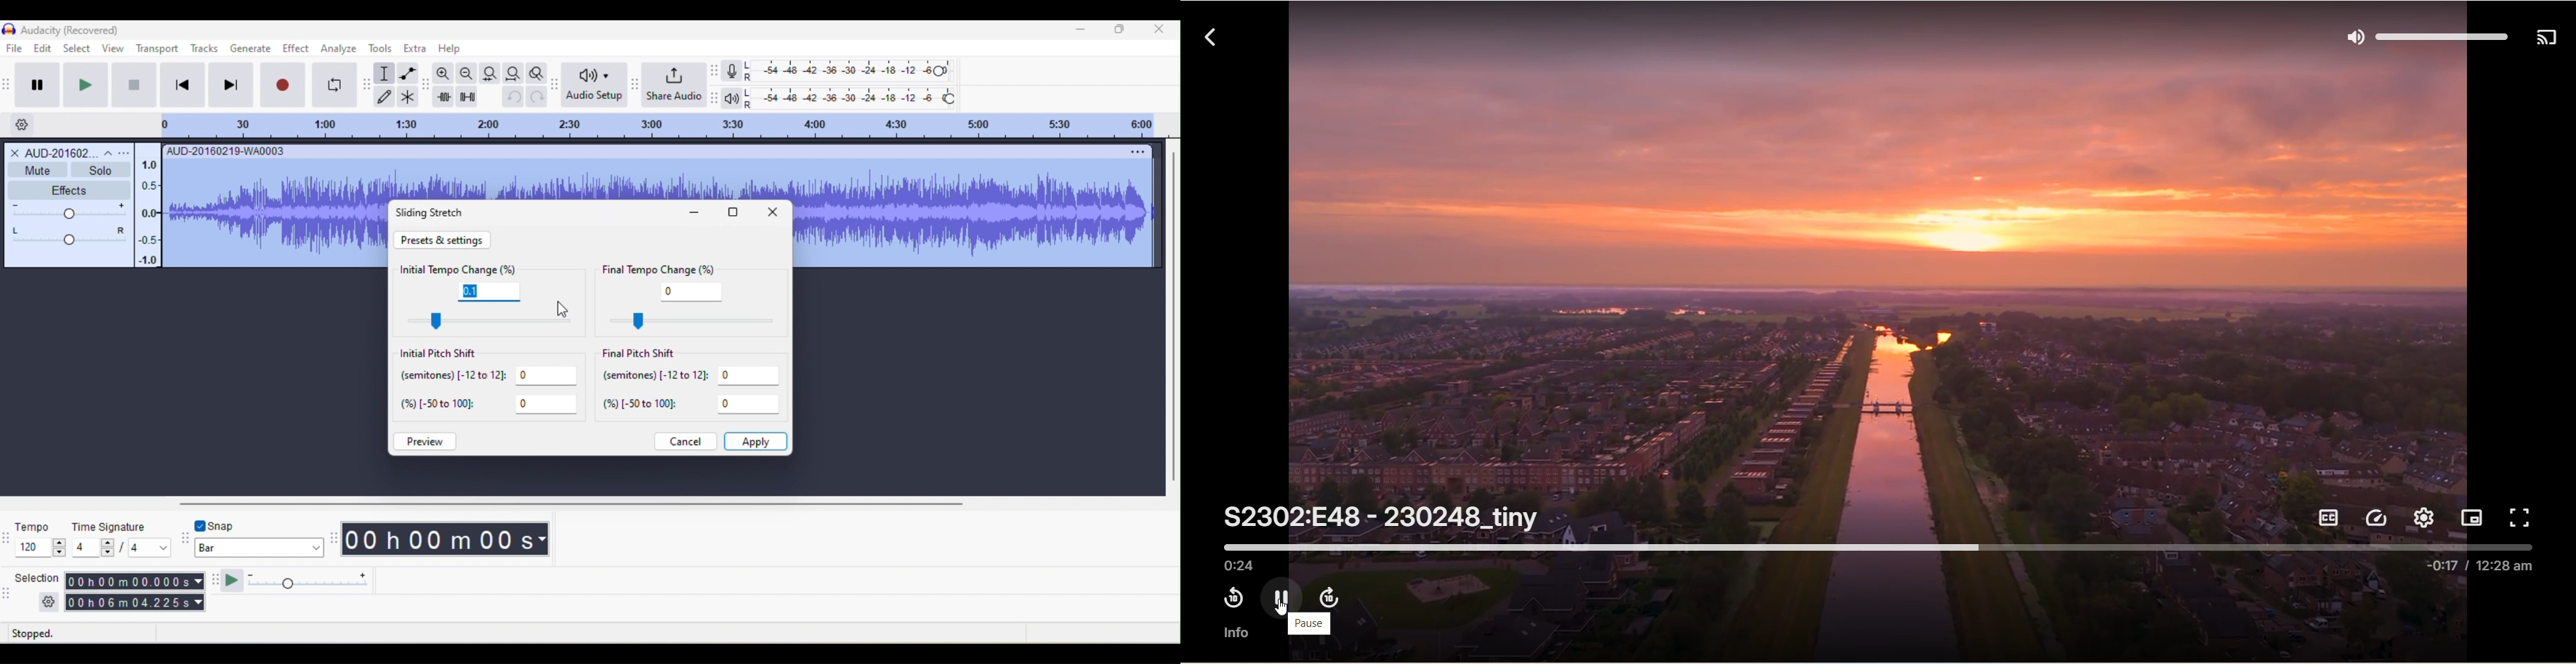 This screenshot has width=2576, height=672. What do you see at coordinates (1160, 33) in the screenshot?
I see `close` at bounding box center [1160, 33].